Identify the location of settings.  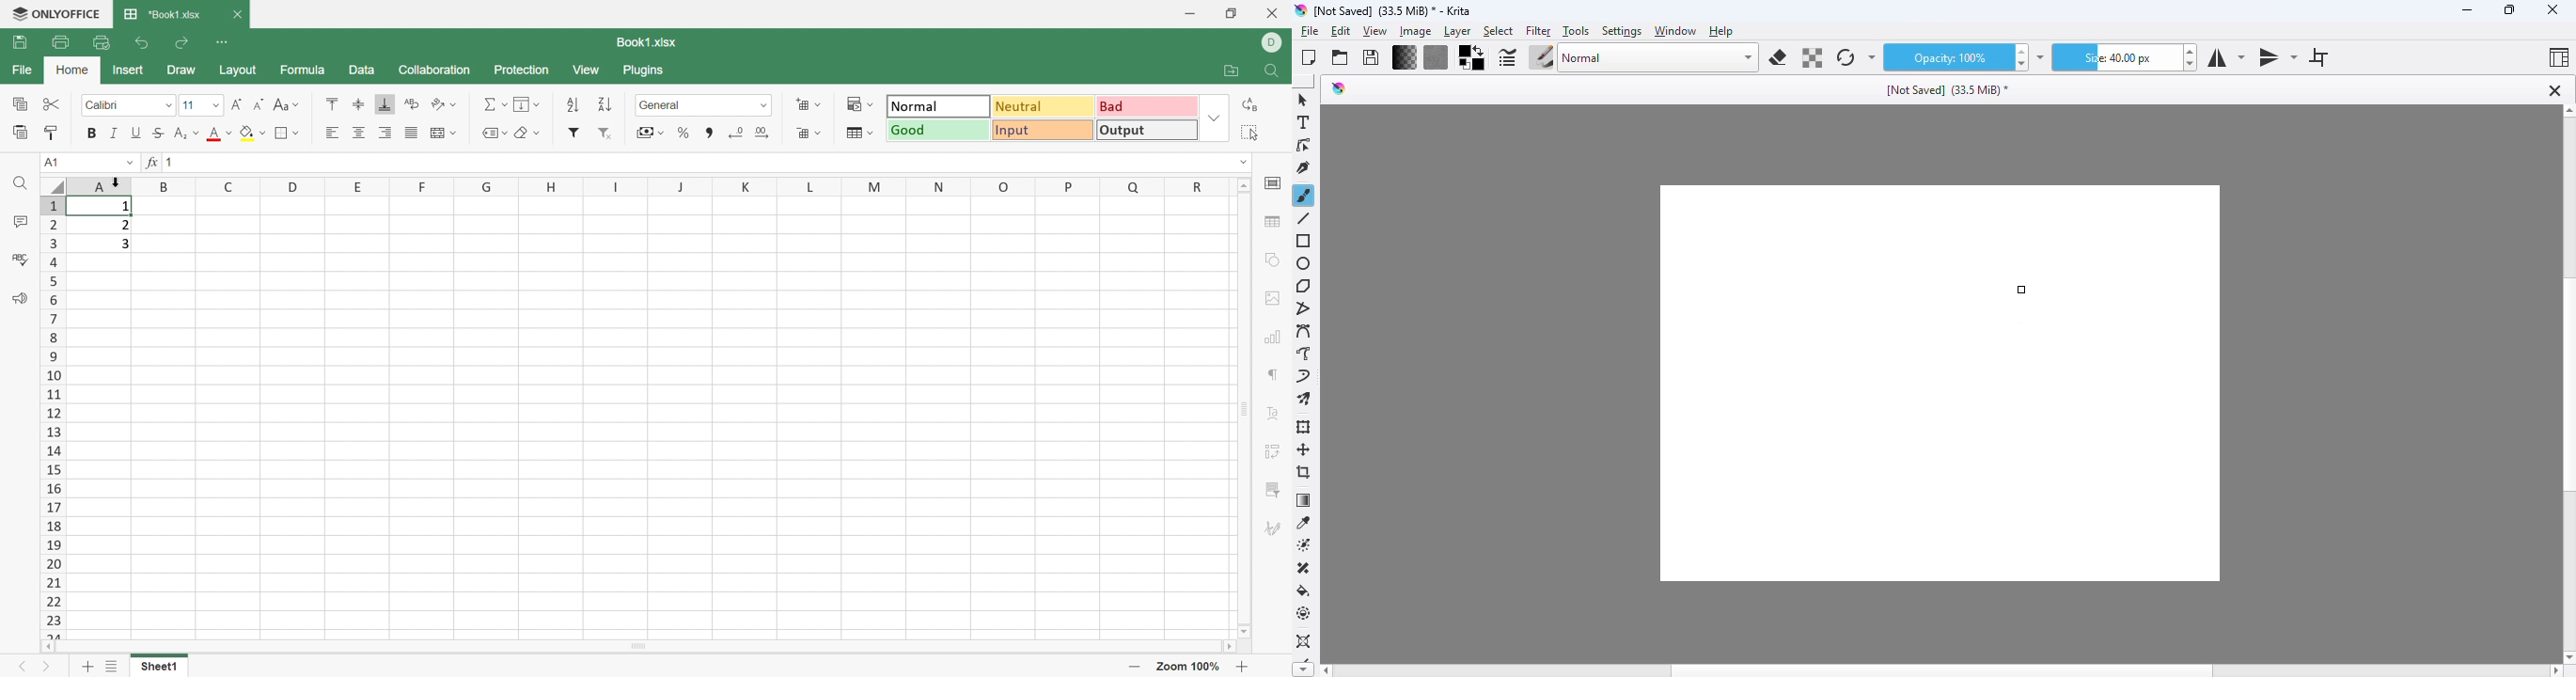
(1623, 31).